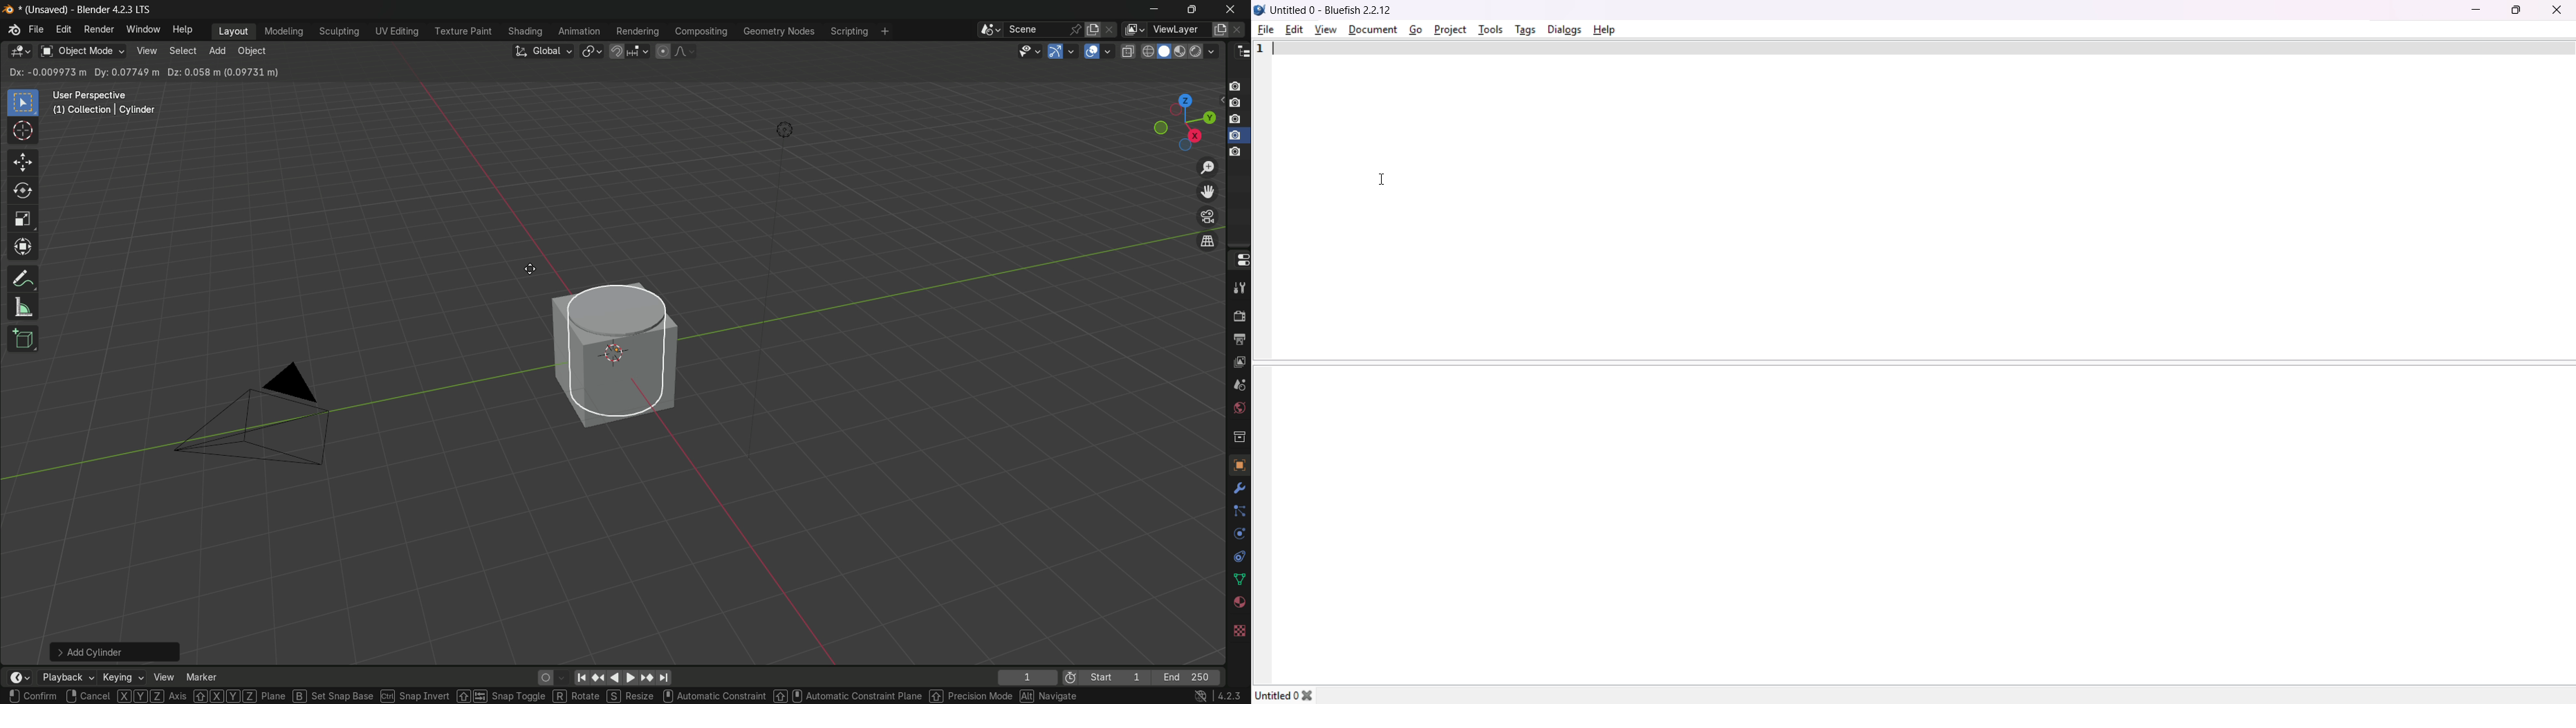 Image resolution: width=2576 pixels, height=728 pixels. I want to click on layout menu, so click(235, 32).